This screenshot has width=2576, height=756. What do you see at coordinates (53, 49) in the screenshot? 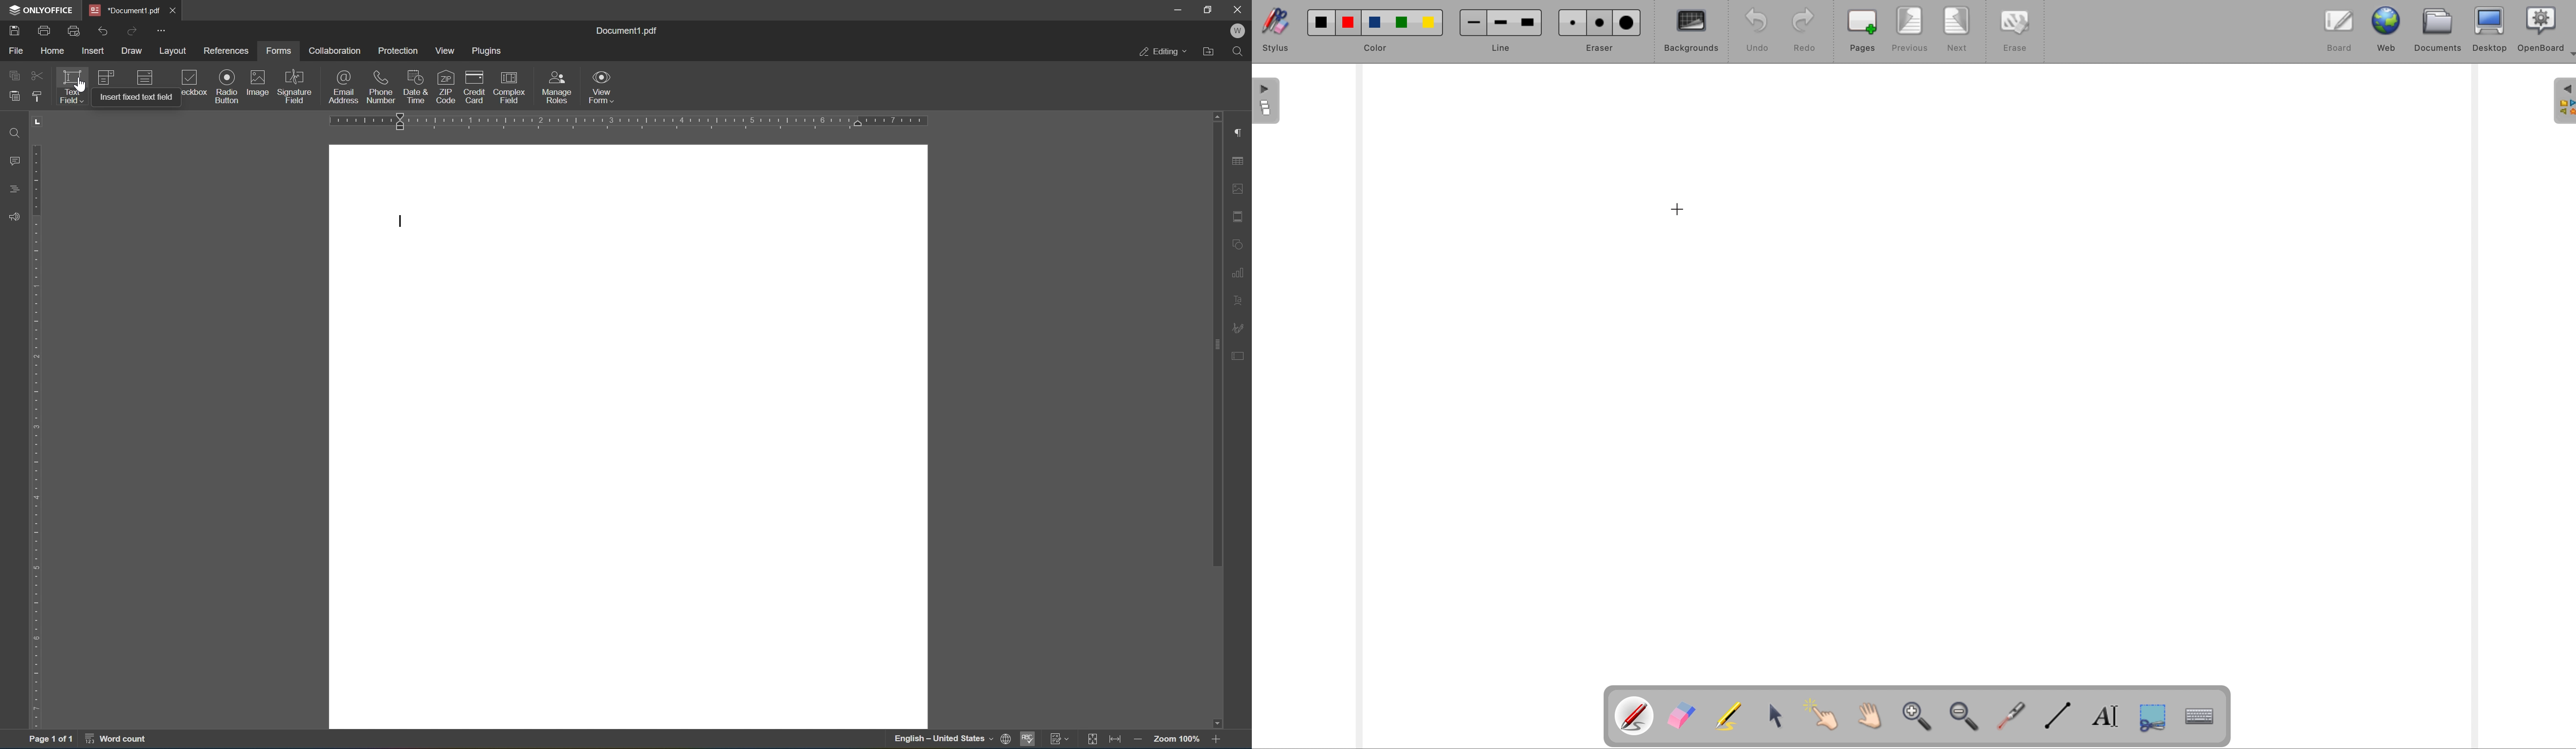
I see `home` at bounding box center [53, 49].